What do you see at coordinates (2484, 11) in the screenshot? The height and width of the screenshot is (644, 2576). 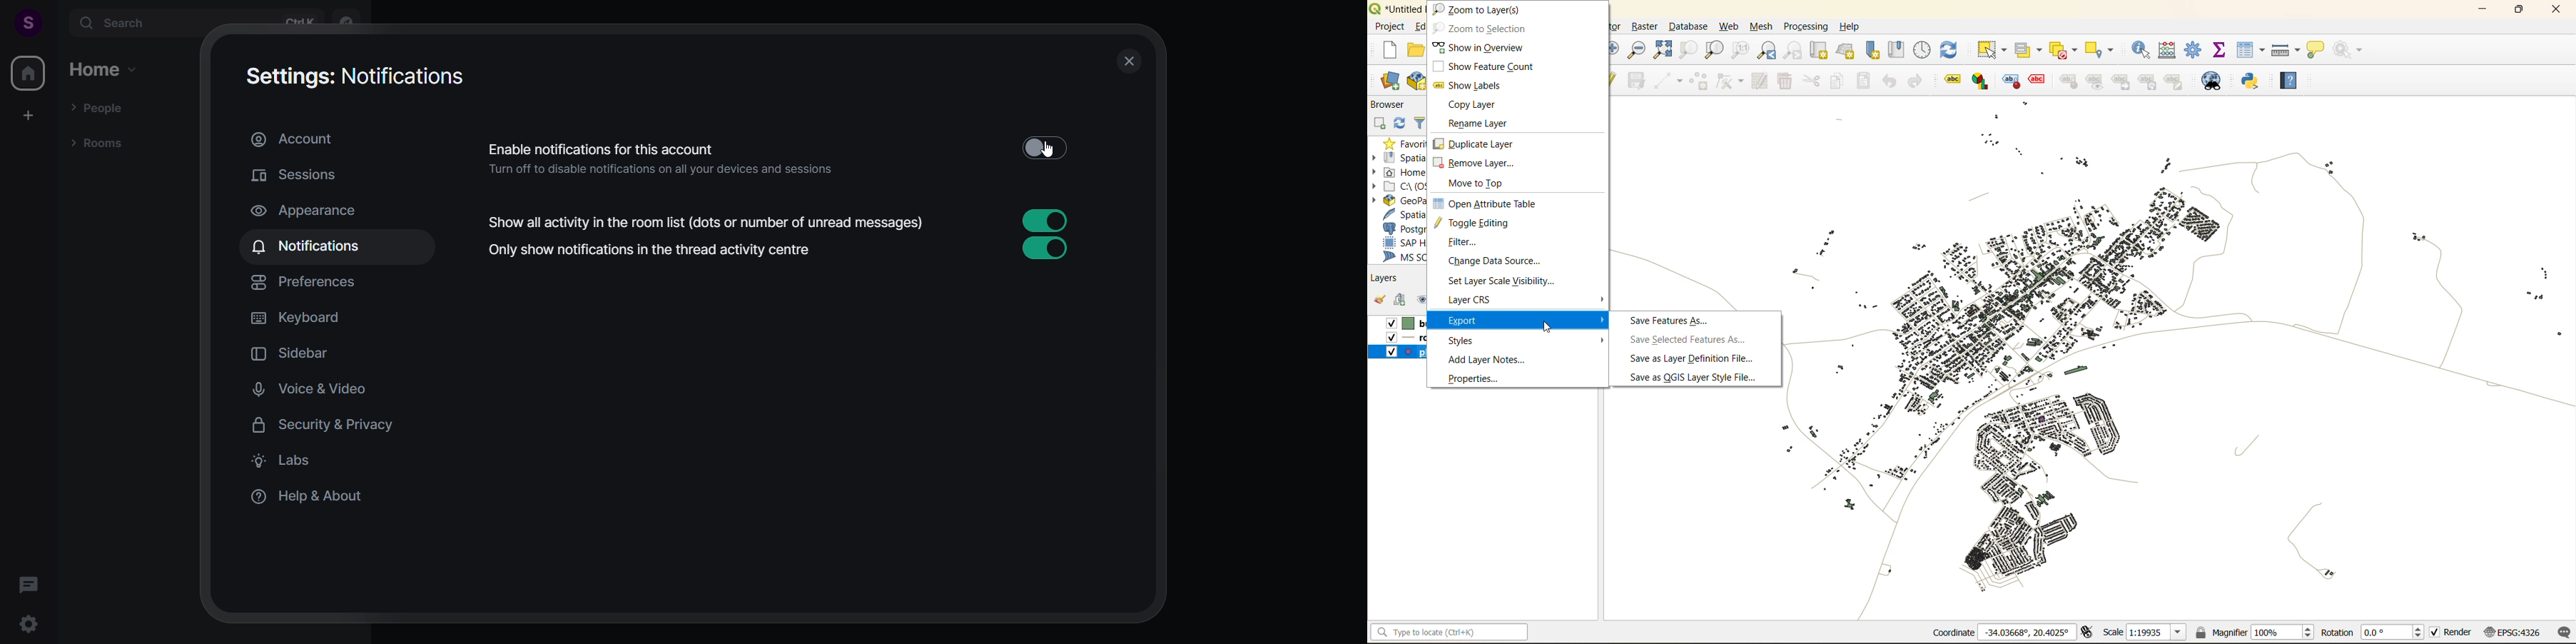 I see `minimize` at bounding box center [2484, 11].